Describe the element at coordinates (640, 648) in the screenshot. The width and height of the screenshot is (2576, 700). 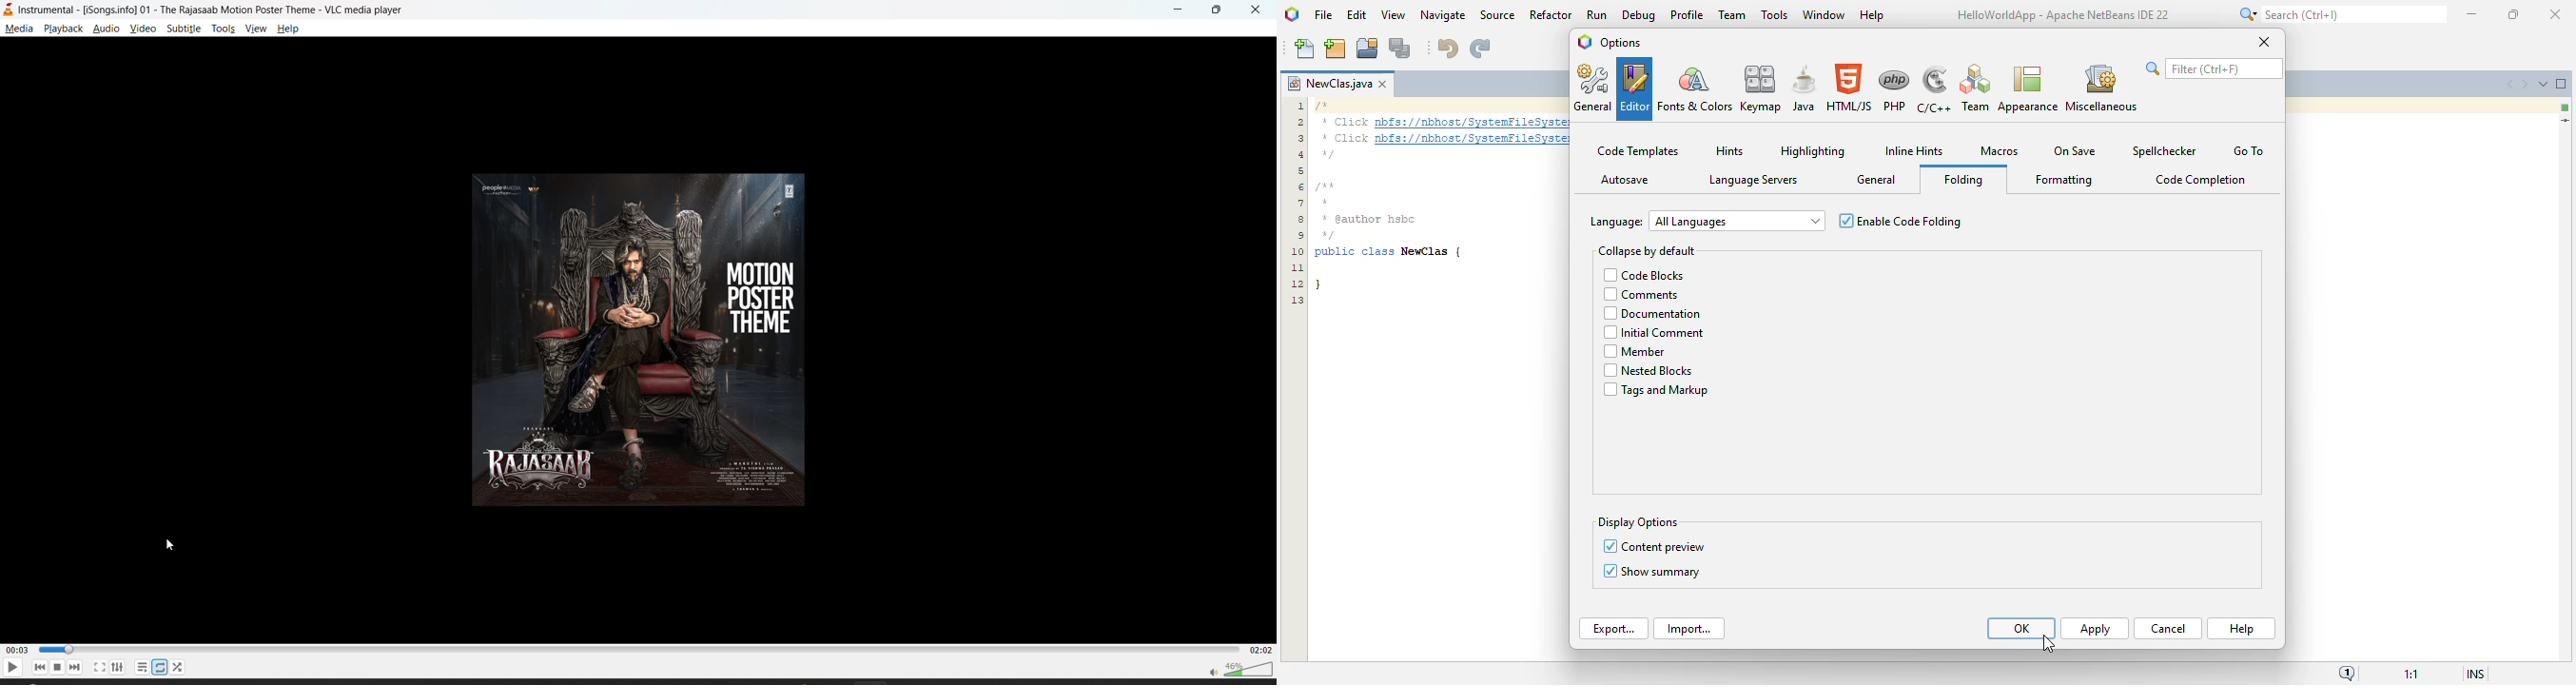
I see `Progress` at that location.